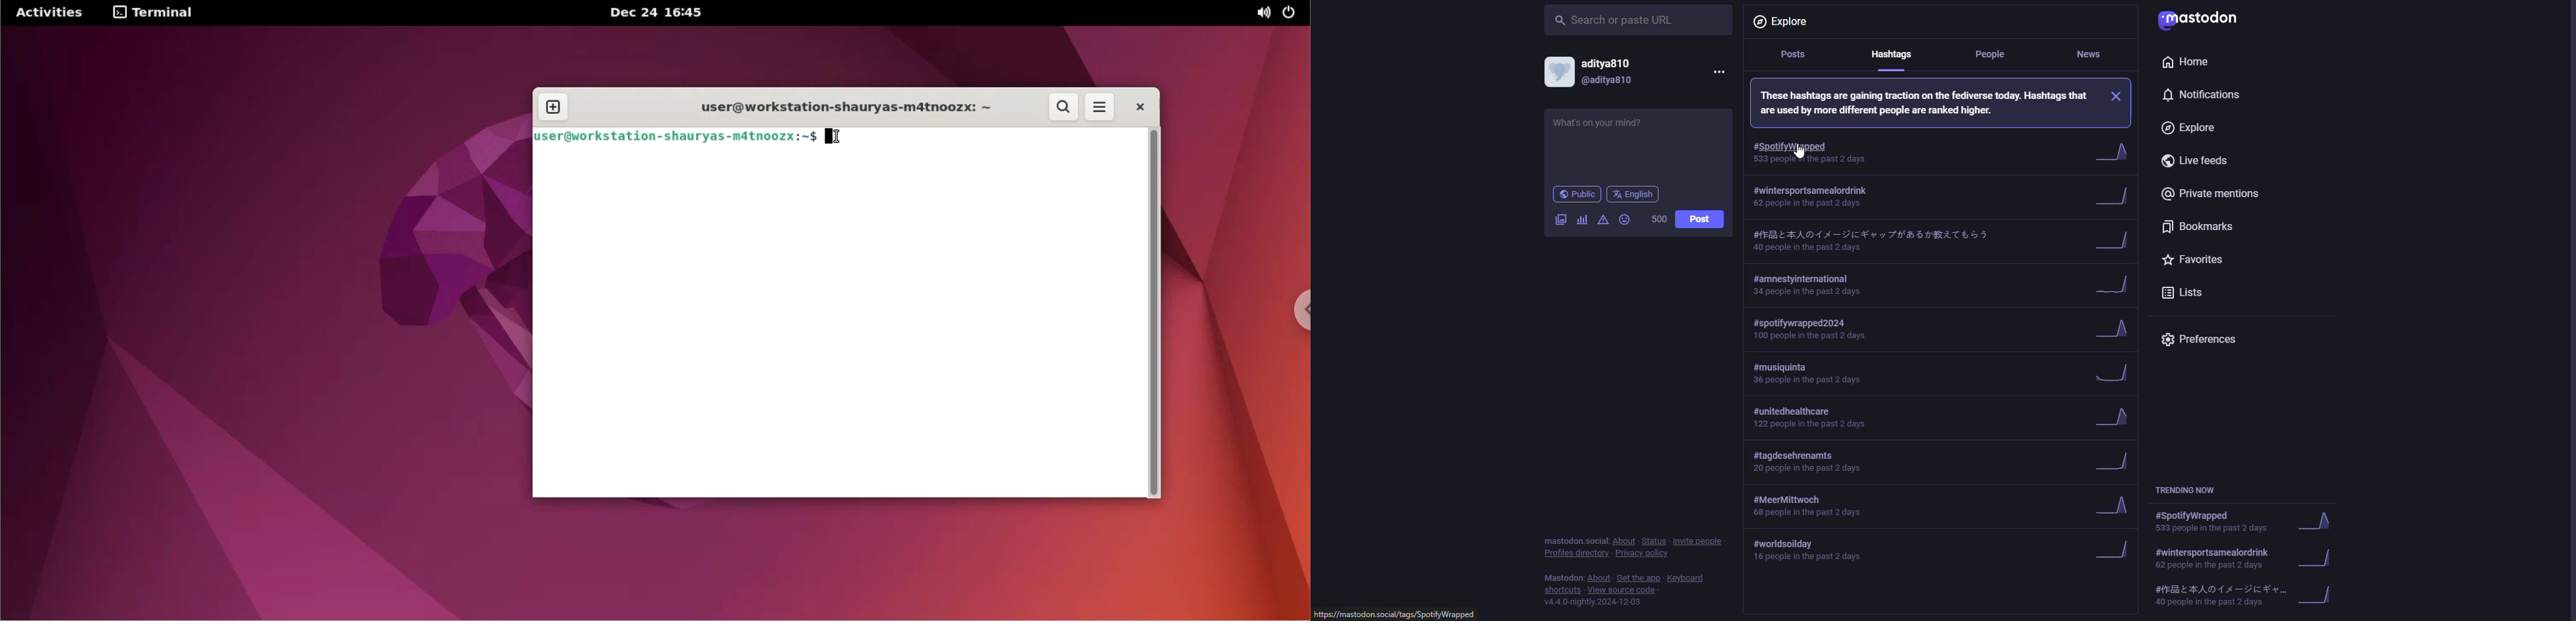 This screenshot has height=644, width=2576. I want to click on trend, so click(2114, 372).